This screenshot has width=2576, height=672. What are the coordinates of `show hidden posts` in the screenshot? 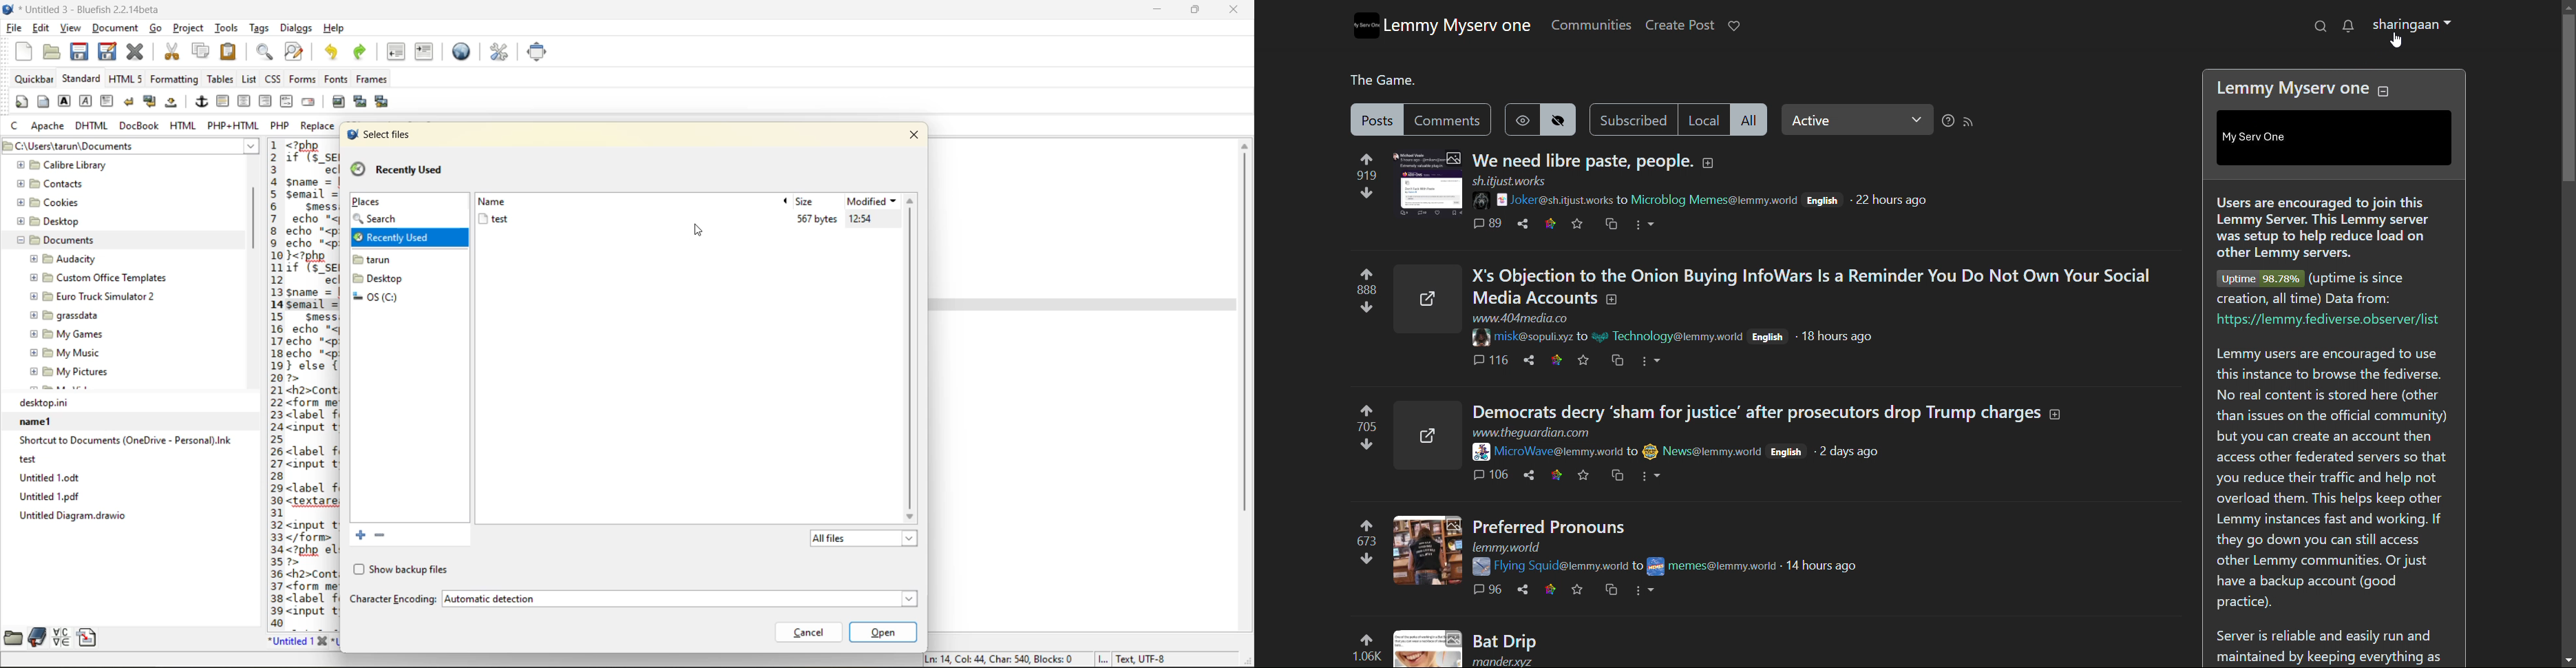 It's located at (1521, 120).